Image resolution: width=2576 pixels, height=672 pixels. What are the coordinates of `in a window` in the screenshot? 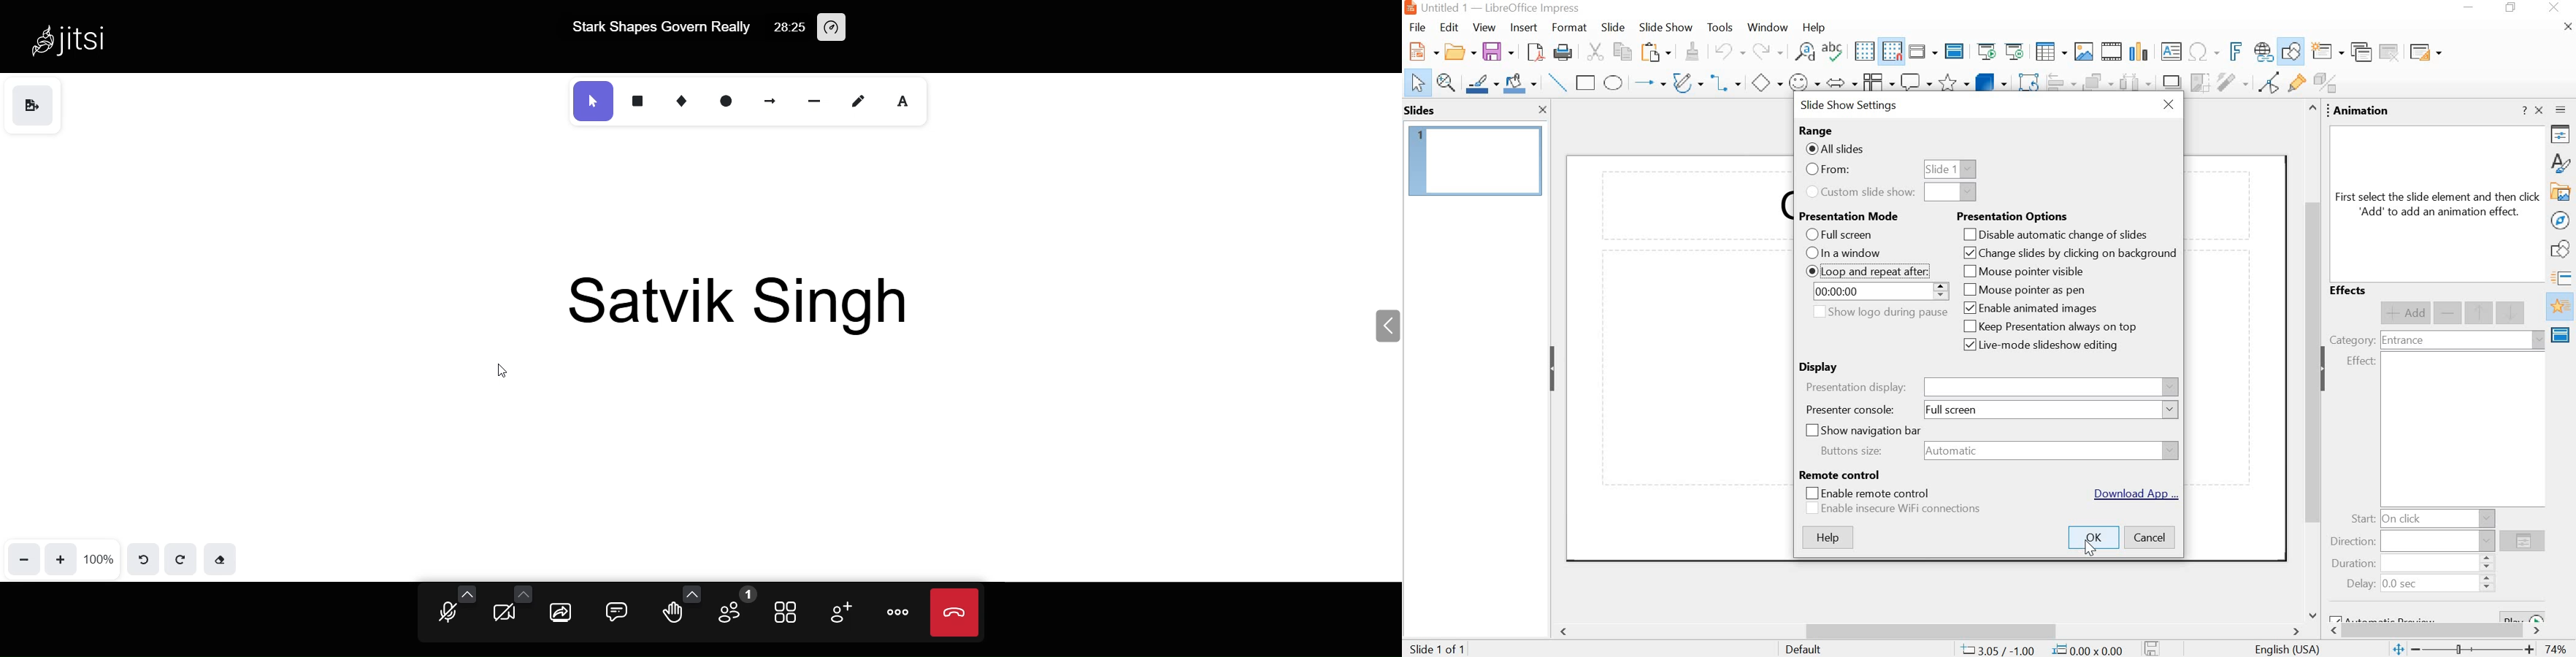 It's located at (1845, 253).